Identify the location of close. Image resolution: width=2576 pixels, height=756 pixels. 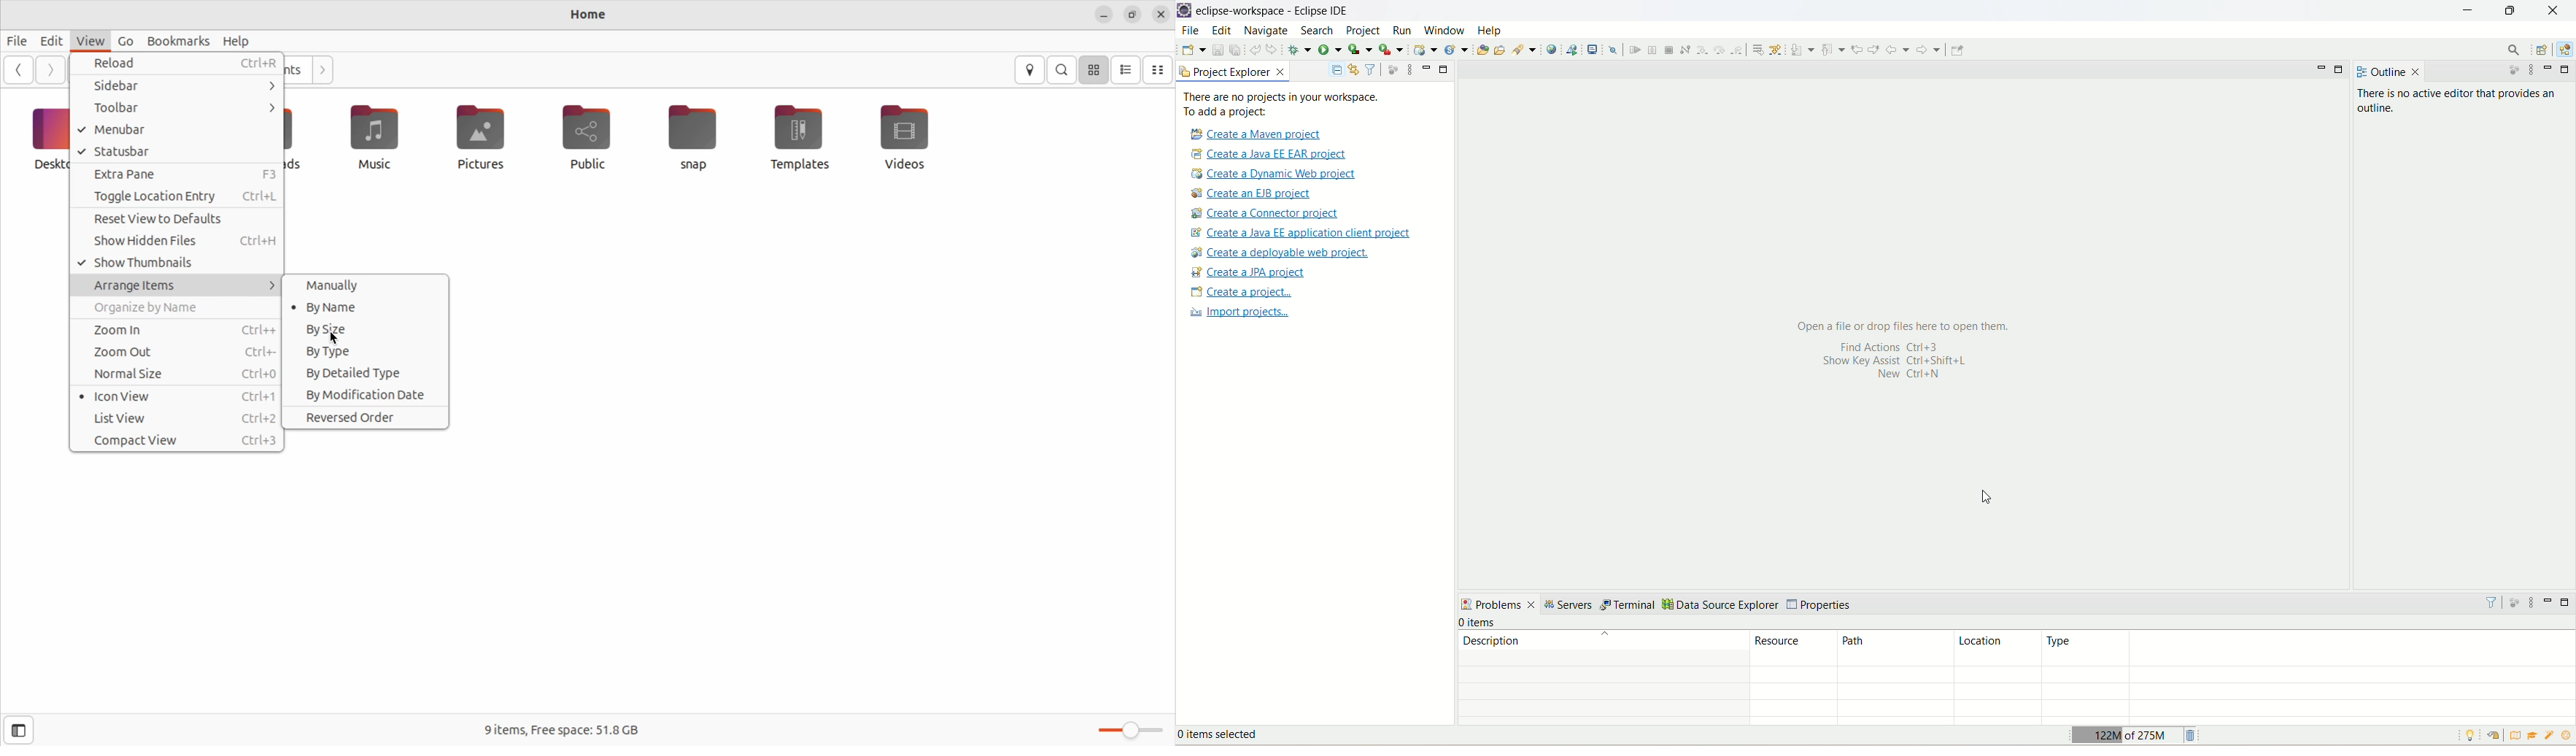
(2553, 10).